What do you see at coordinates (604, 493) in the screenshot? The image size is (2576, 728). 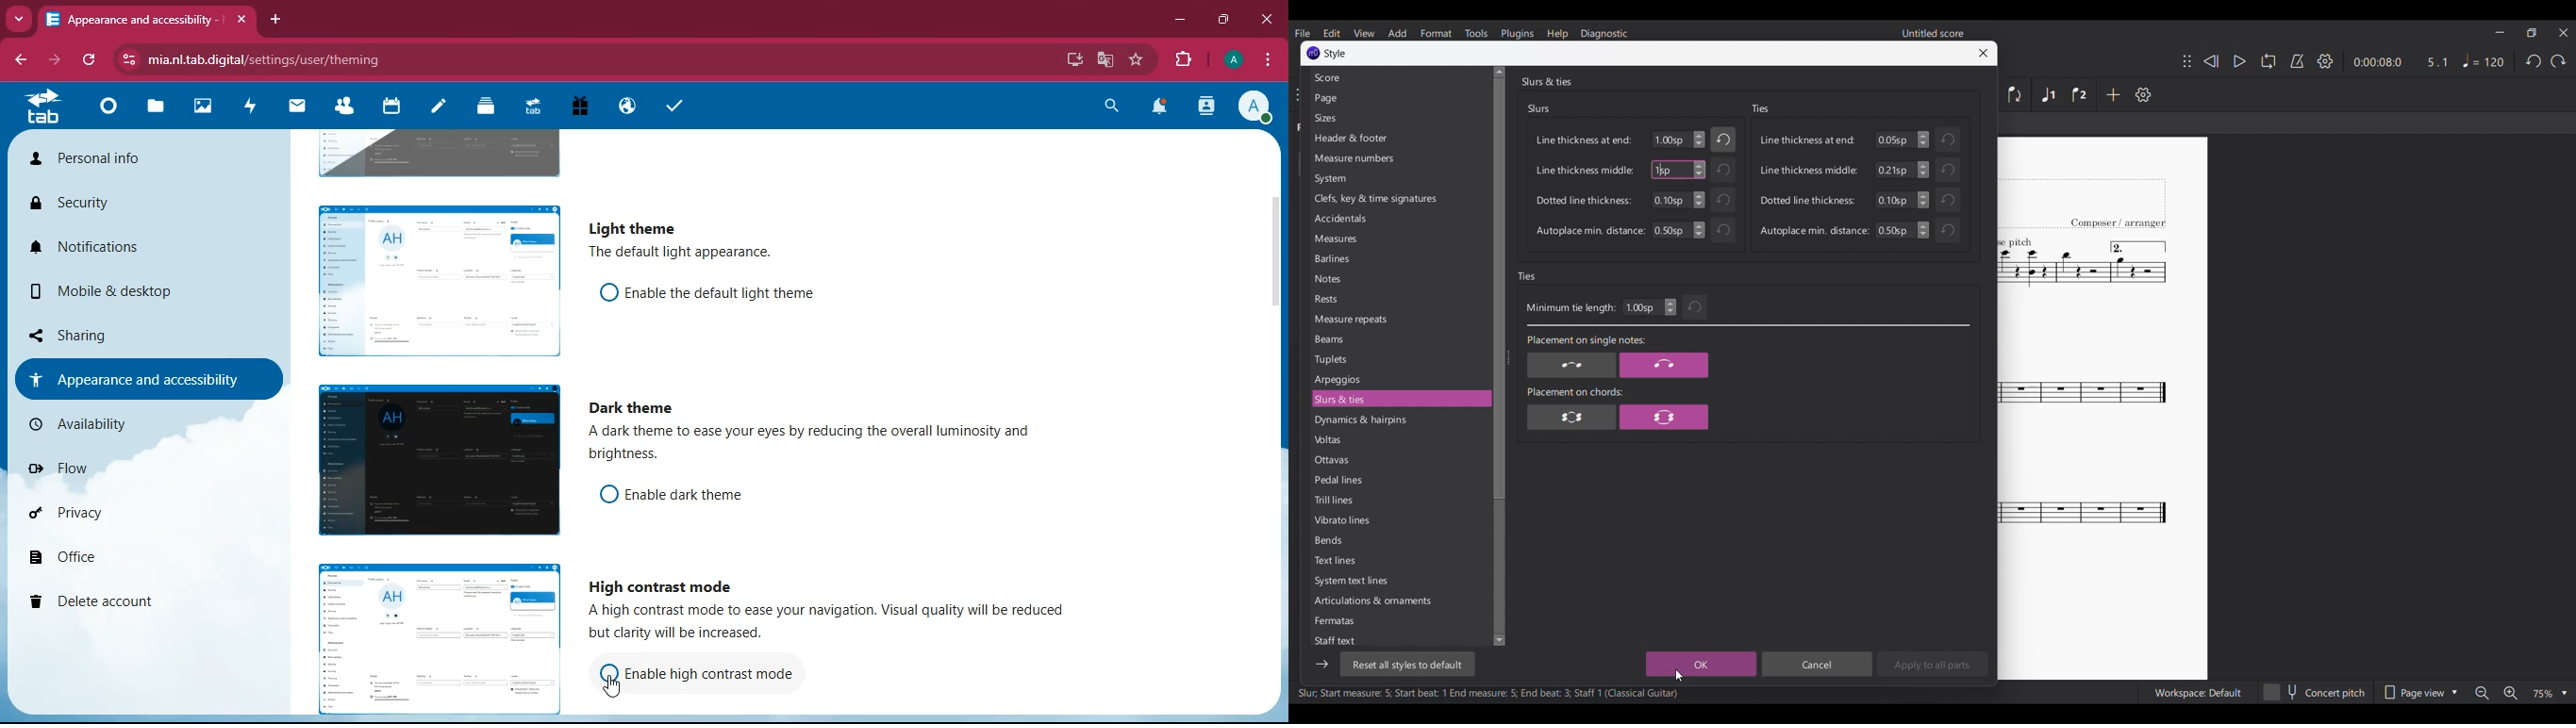 I see `on/off button` at bounding box center [604, 493].